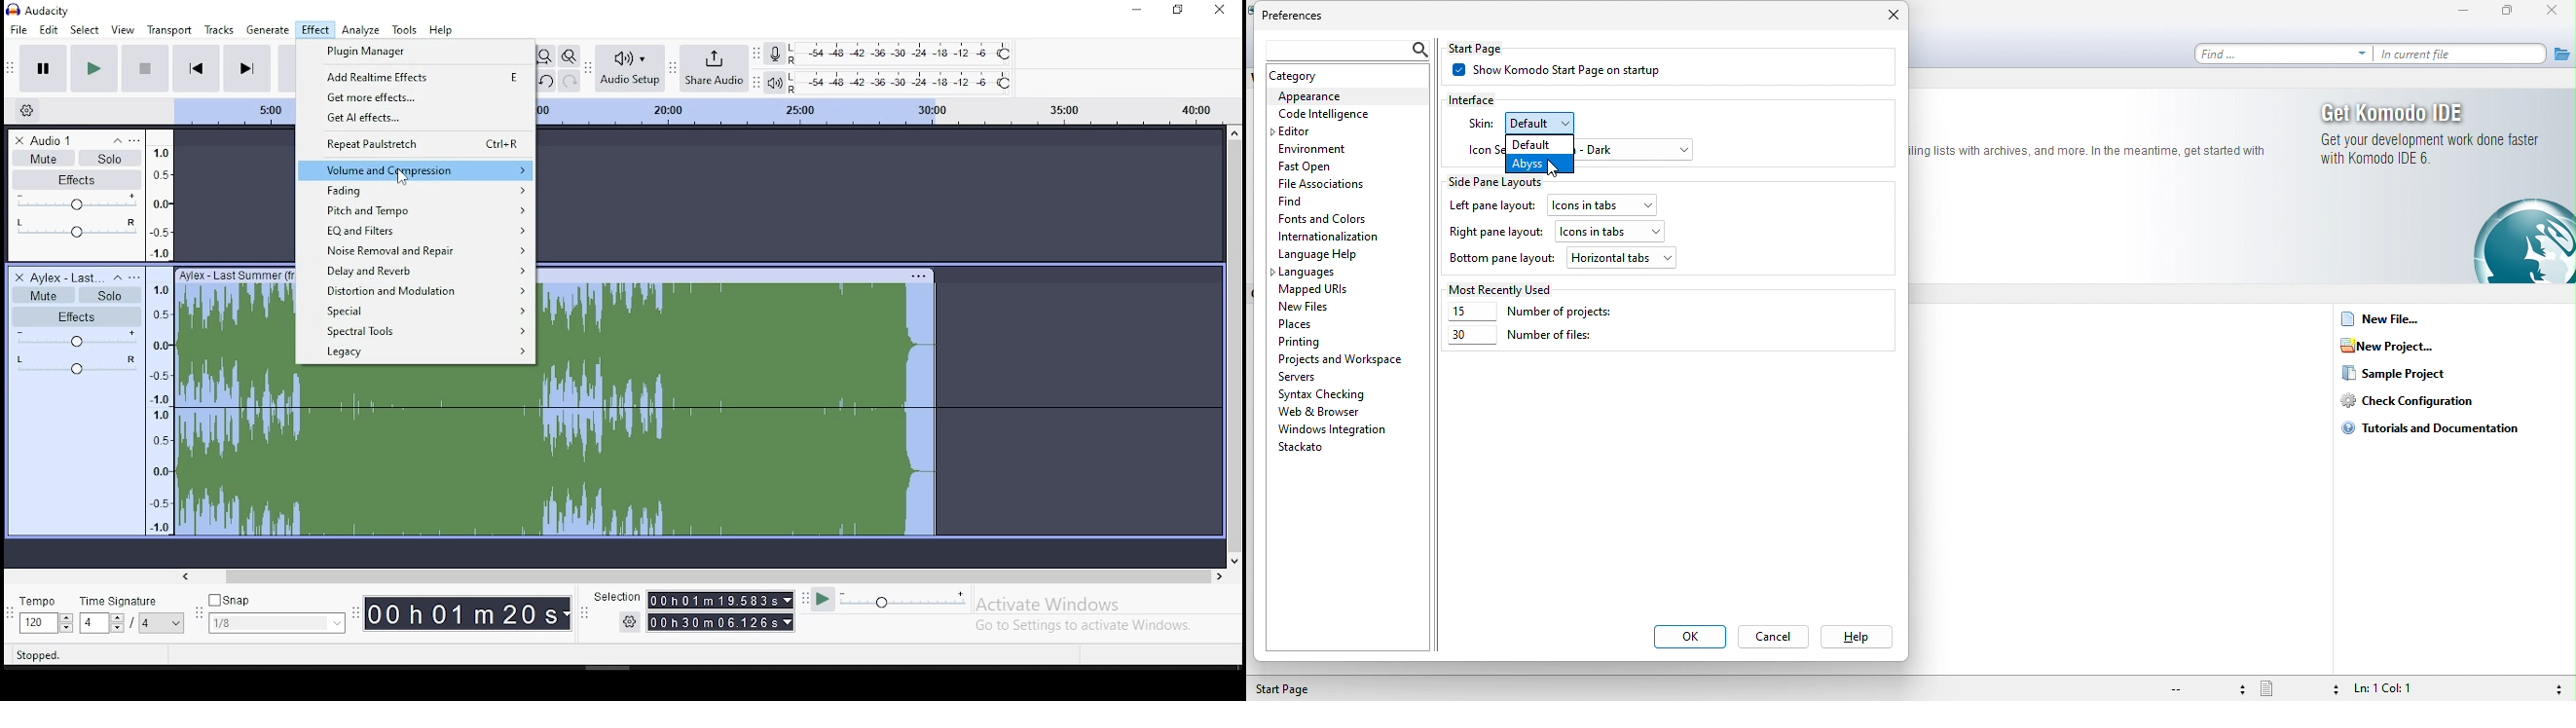  Describe the element at coordinates (135, 138) in the screenshot. I see `open menu` at that location.